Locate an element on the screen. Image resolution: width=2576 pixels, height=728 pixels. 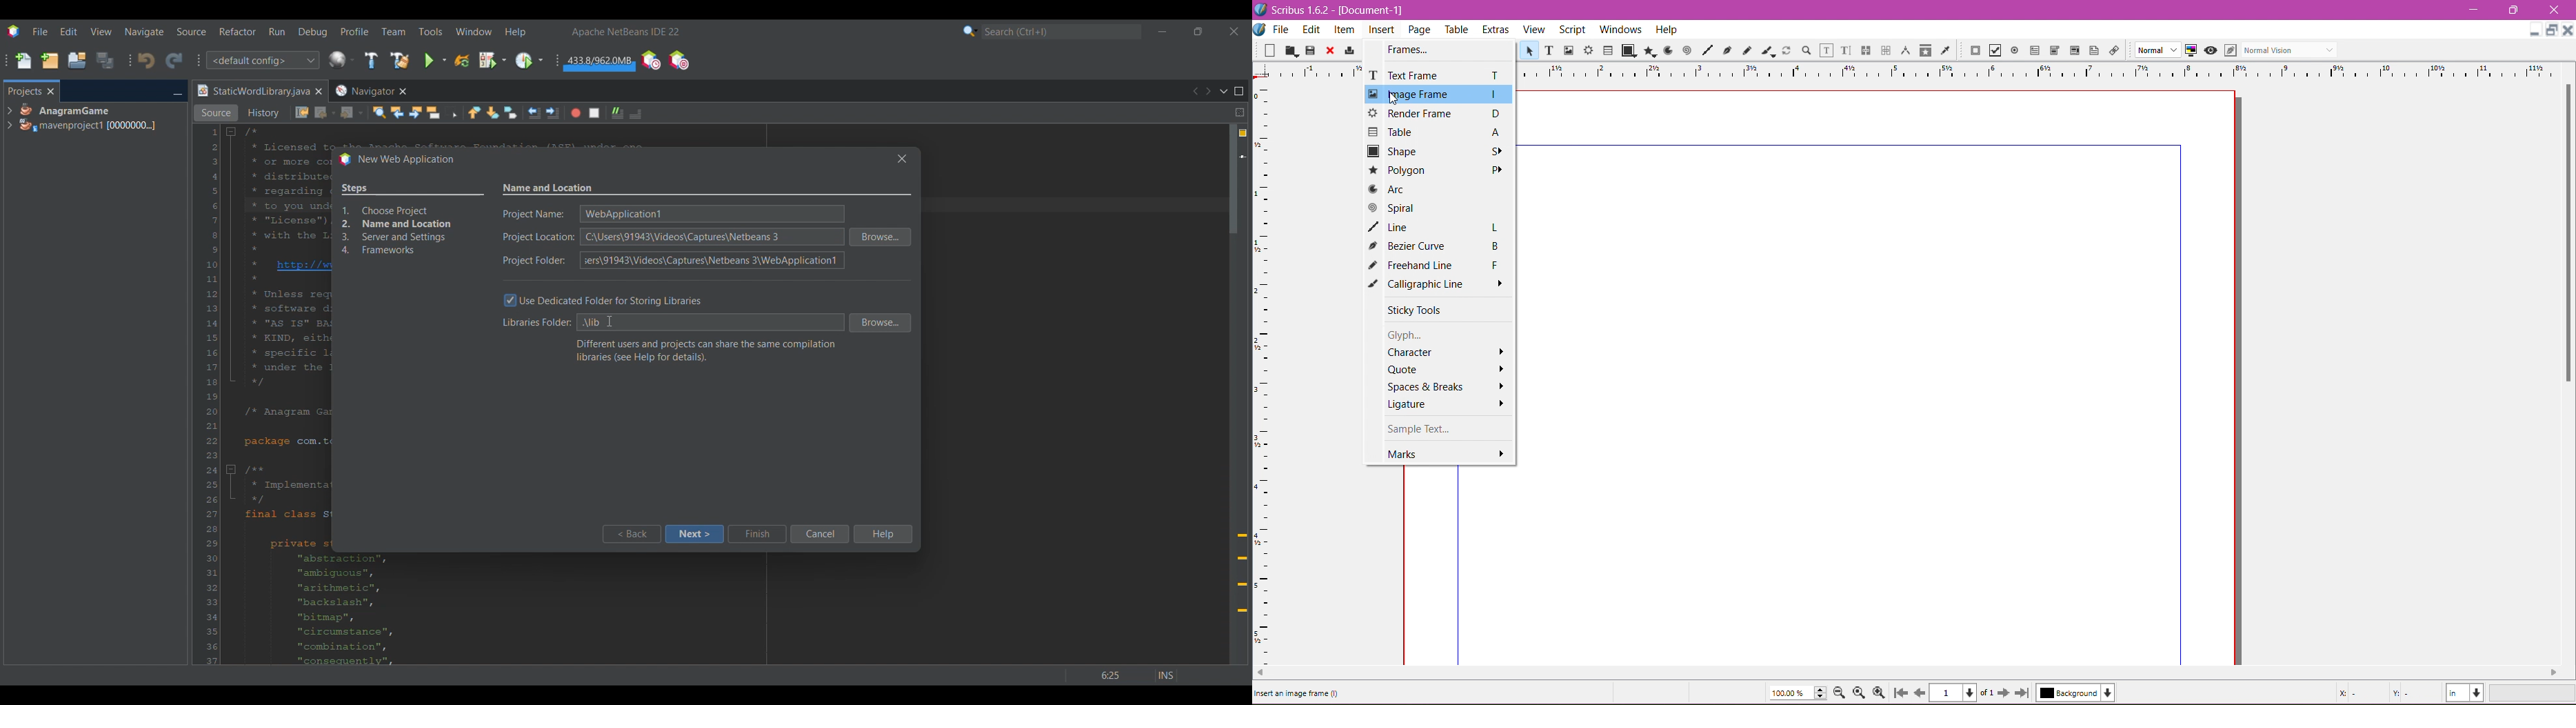
Select the image preview quality is located at coordinates (2153, 50).